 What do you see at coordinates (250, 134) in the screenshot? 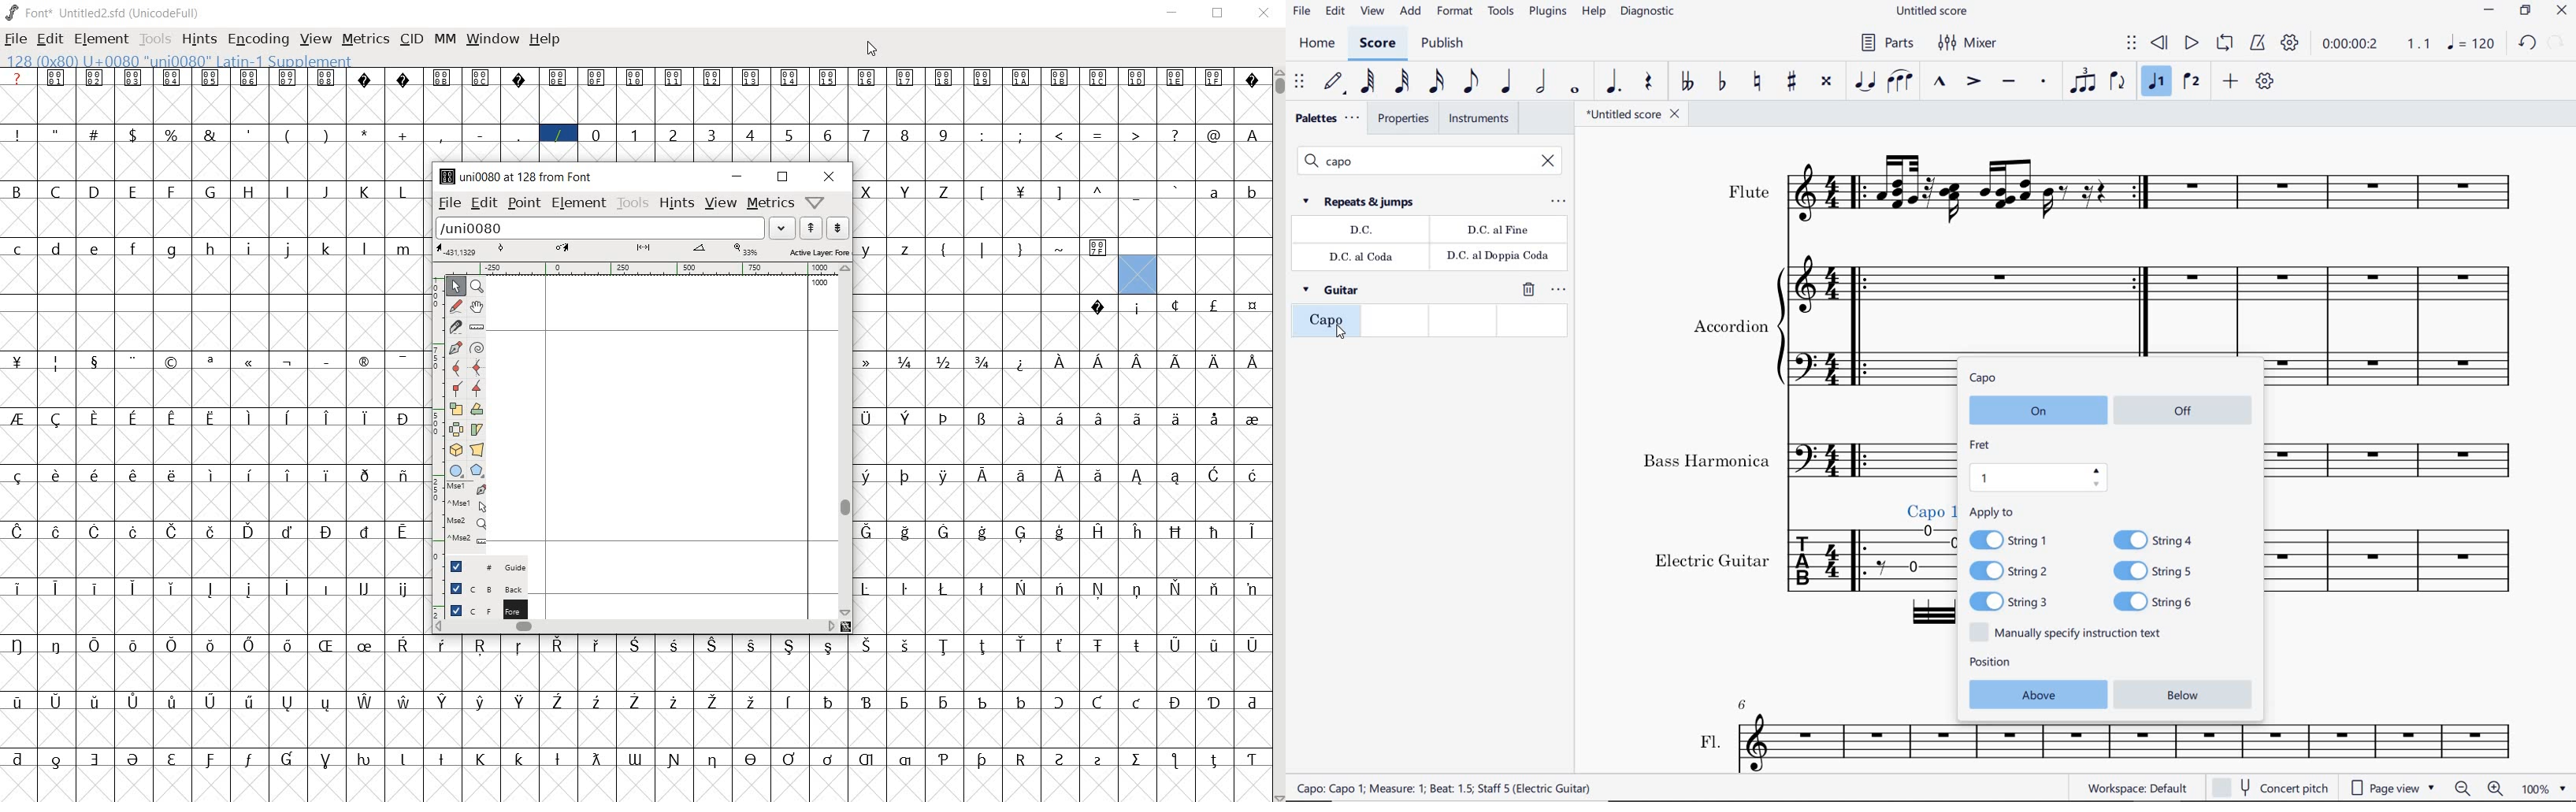
I see `glyph` at bounding box center [250, 134].